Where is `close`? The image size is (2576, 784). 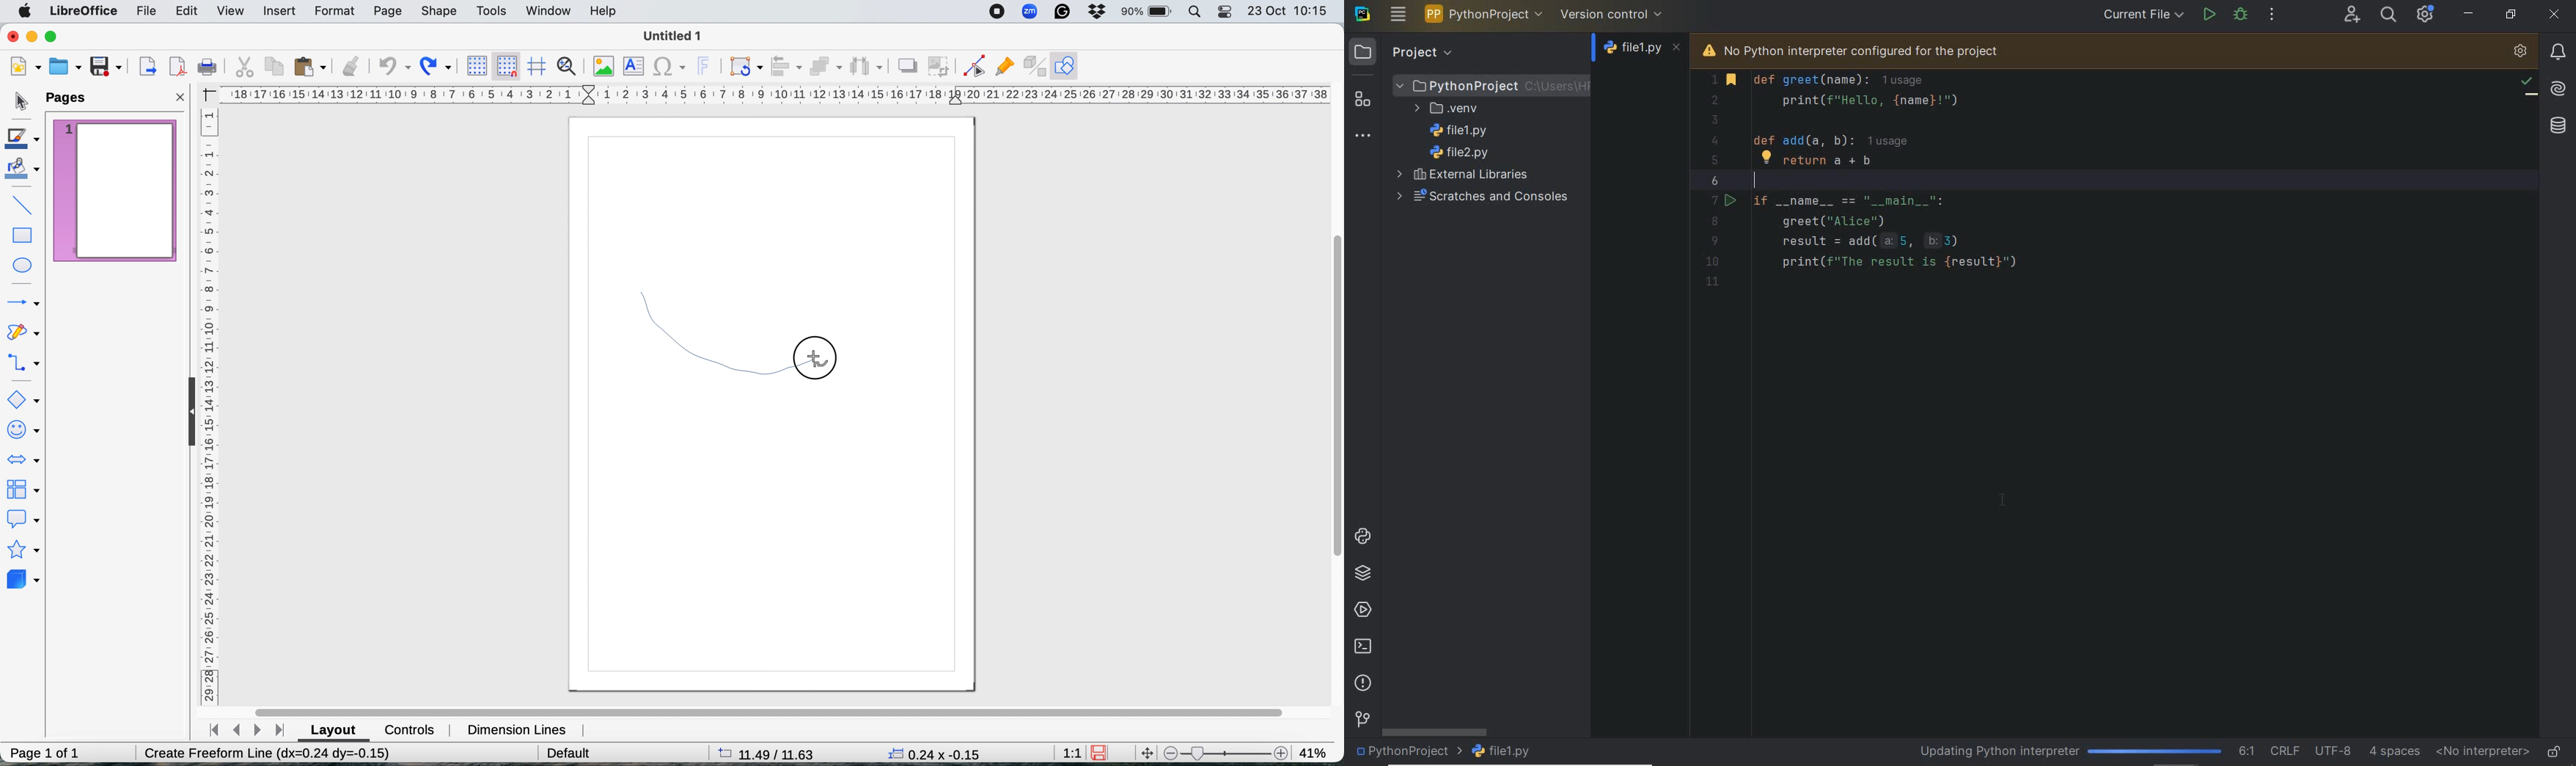 close is located at coordinates (13, 35).